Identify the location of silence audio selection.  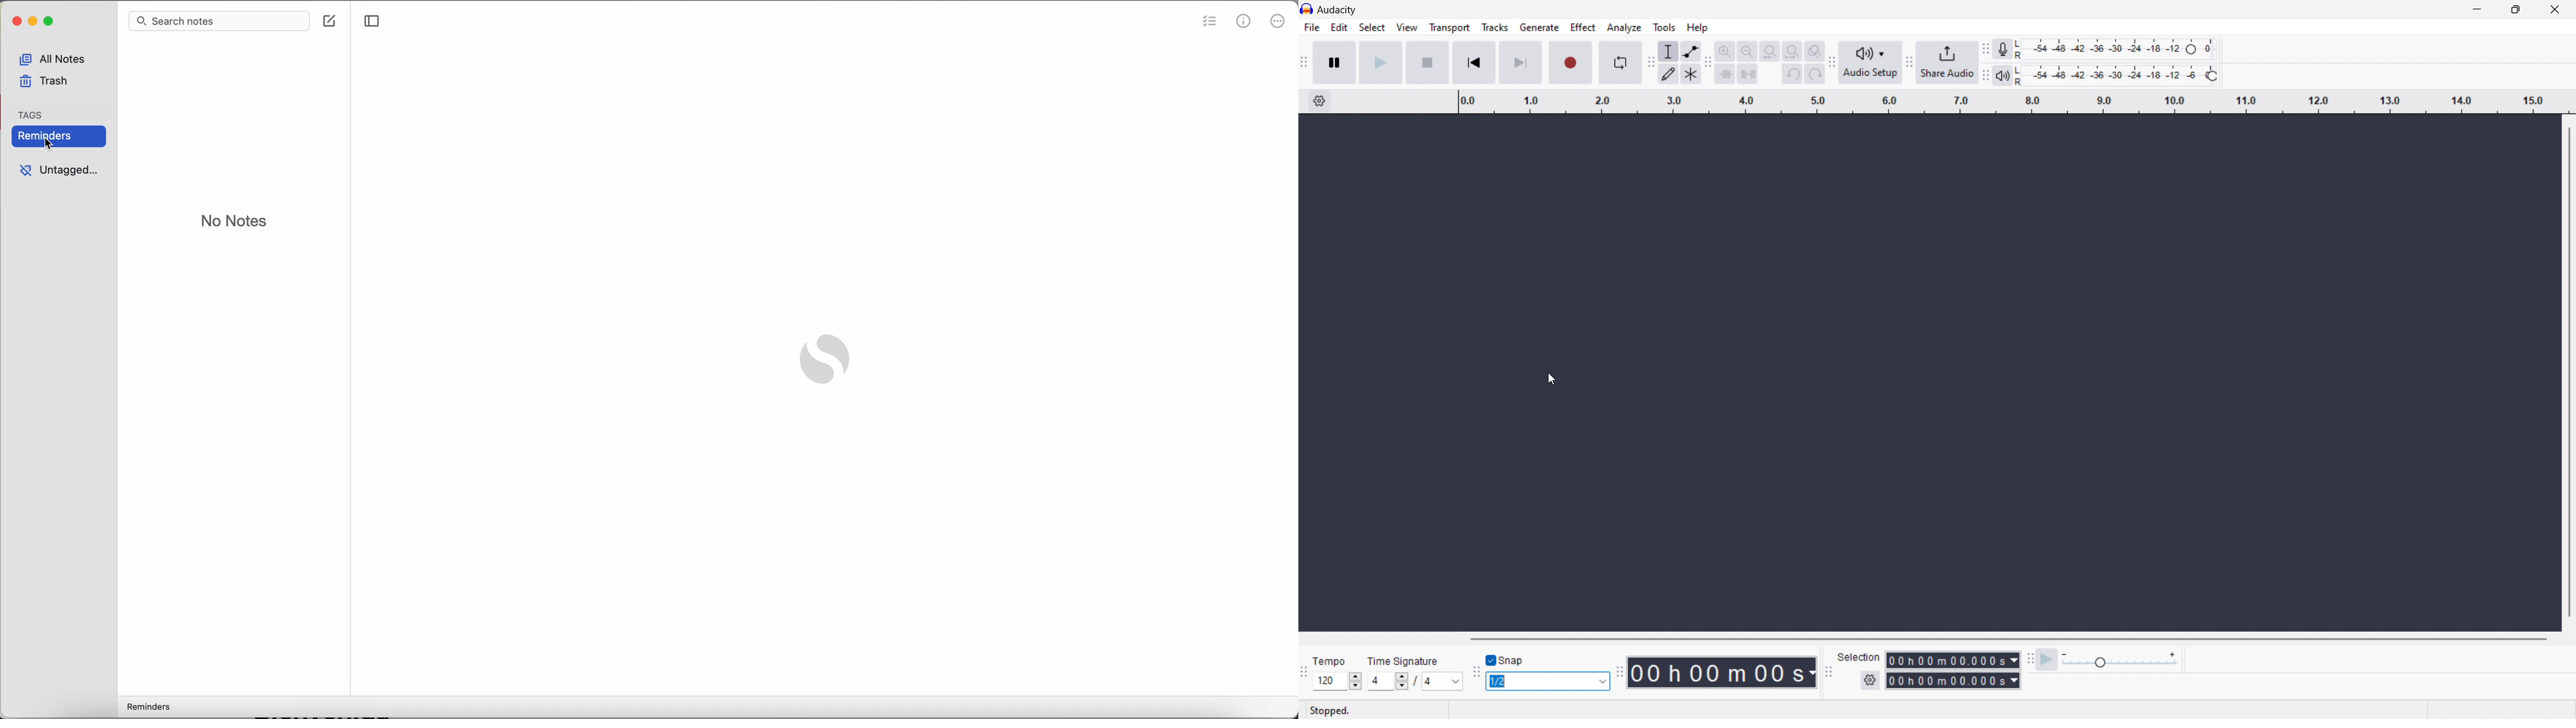
(1747, 75).